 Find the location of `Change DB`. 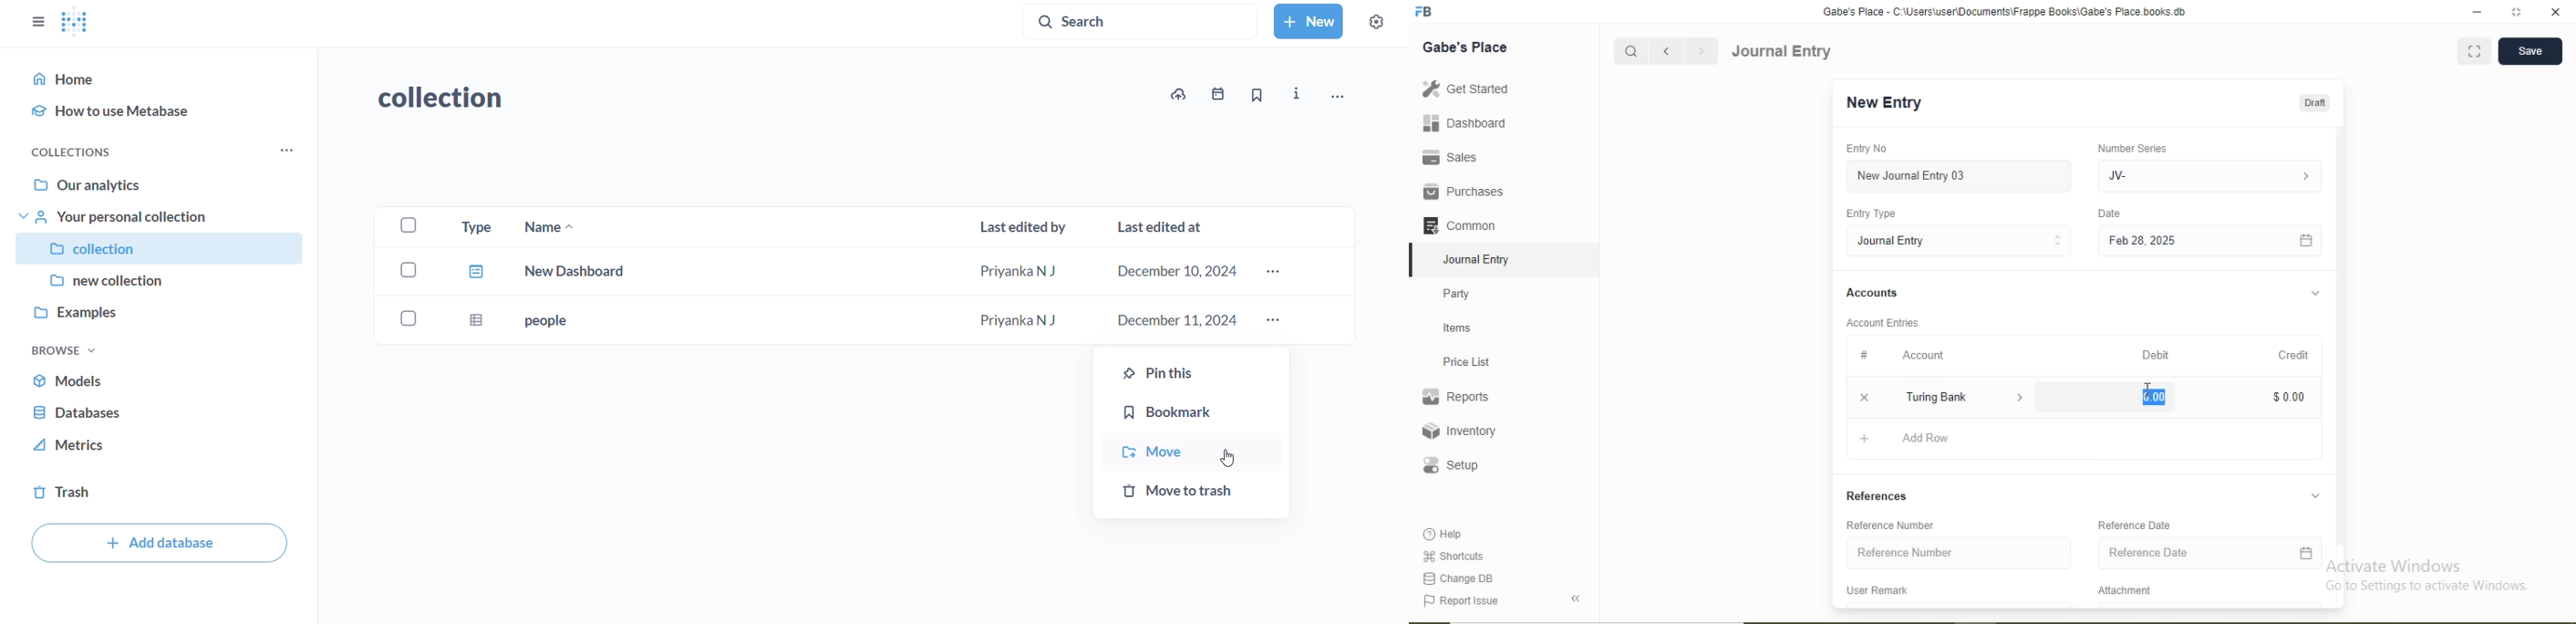

Change DB is located at coordinates (1456, 579).